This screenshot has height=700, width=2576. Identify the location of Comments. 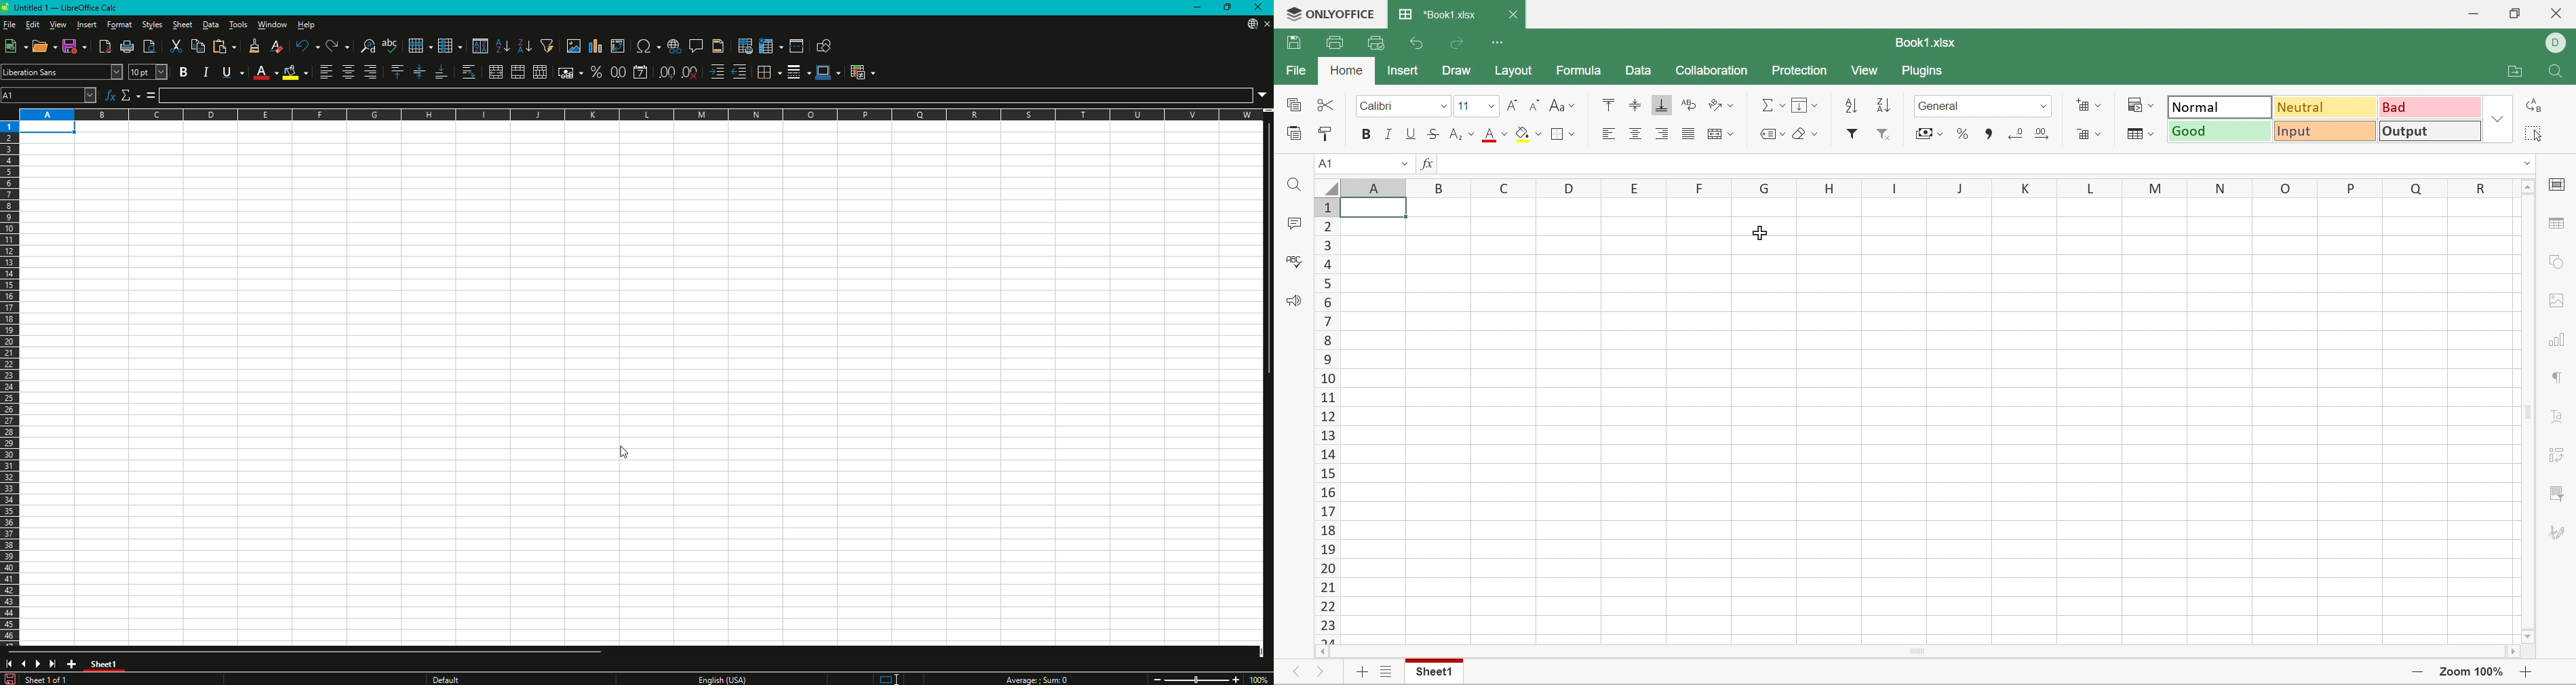
(1291, 222).